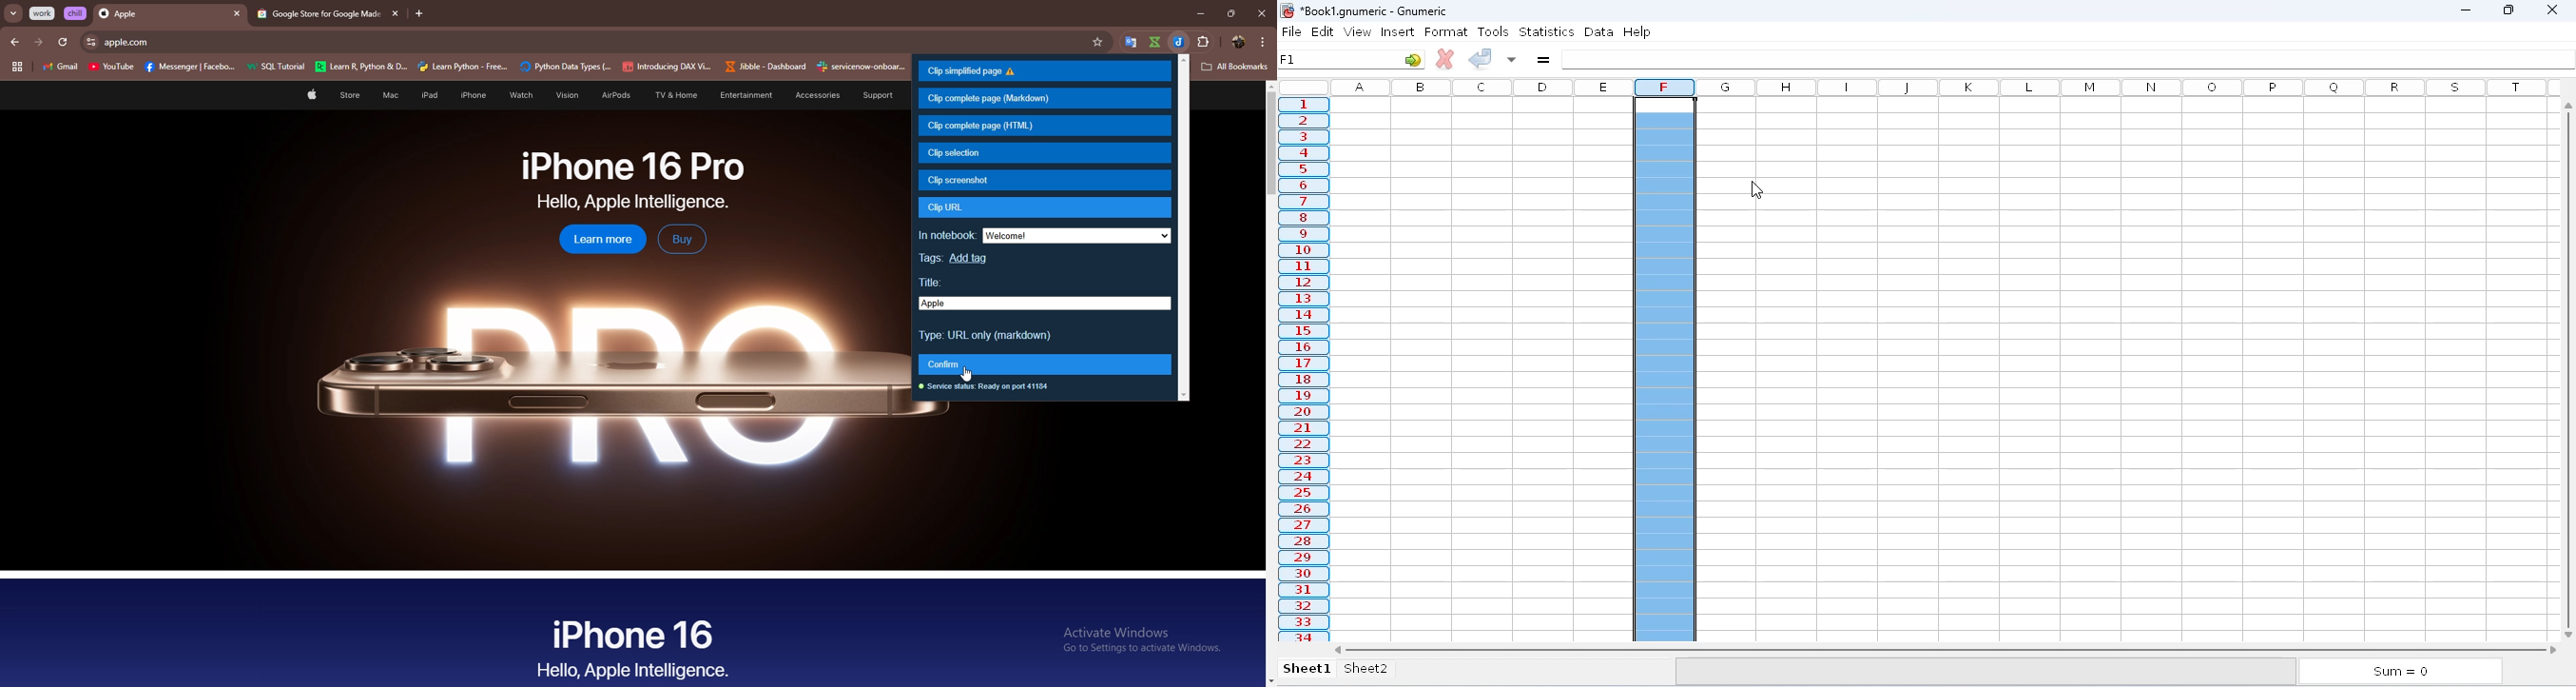 The image size is (2576, 700). I want to click on Entertainment, so click(746, 95).